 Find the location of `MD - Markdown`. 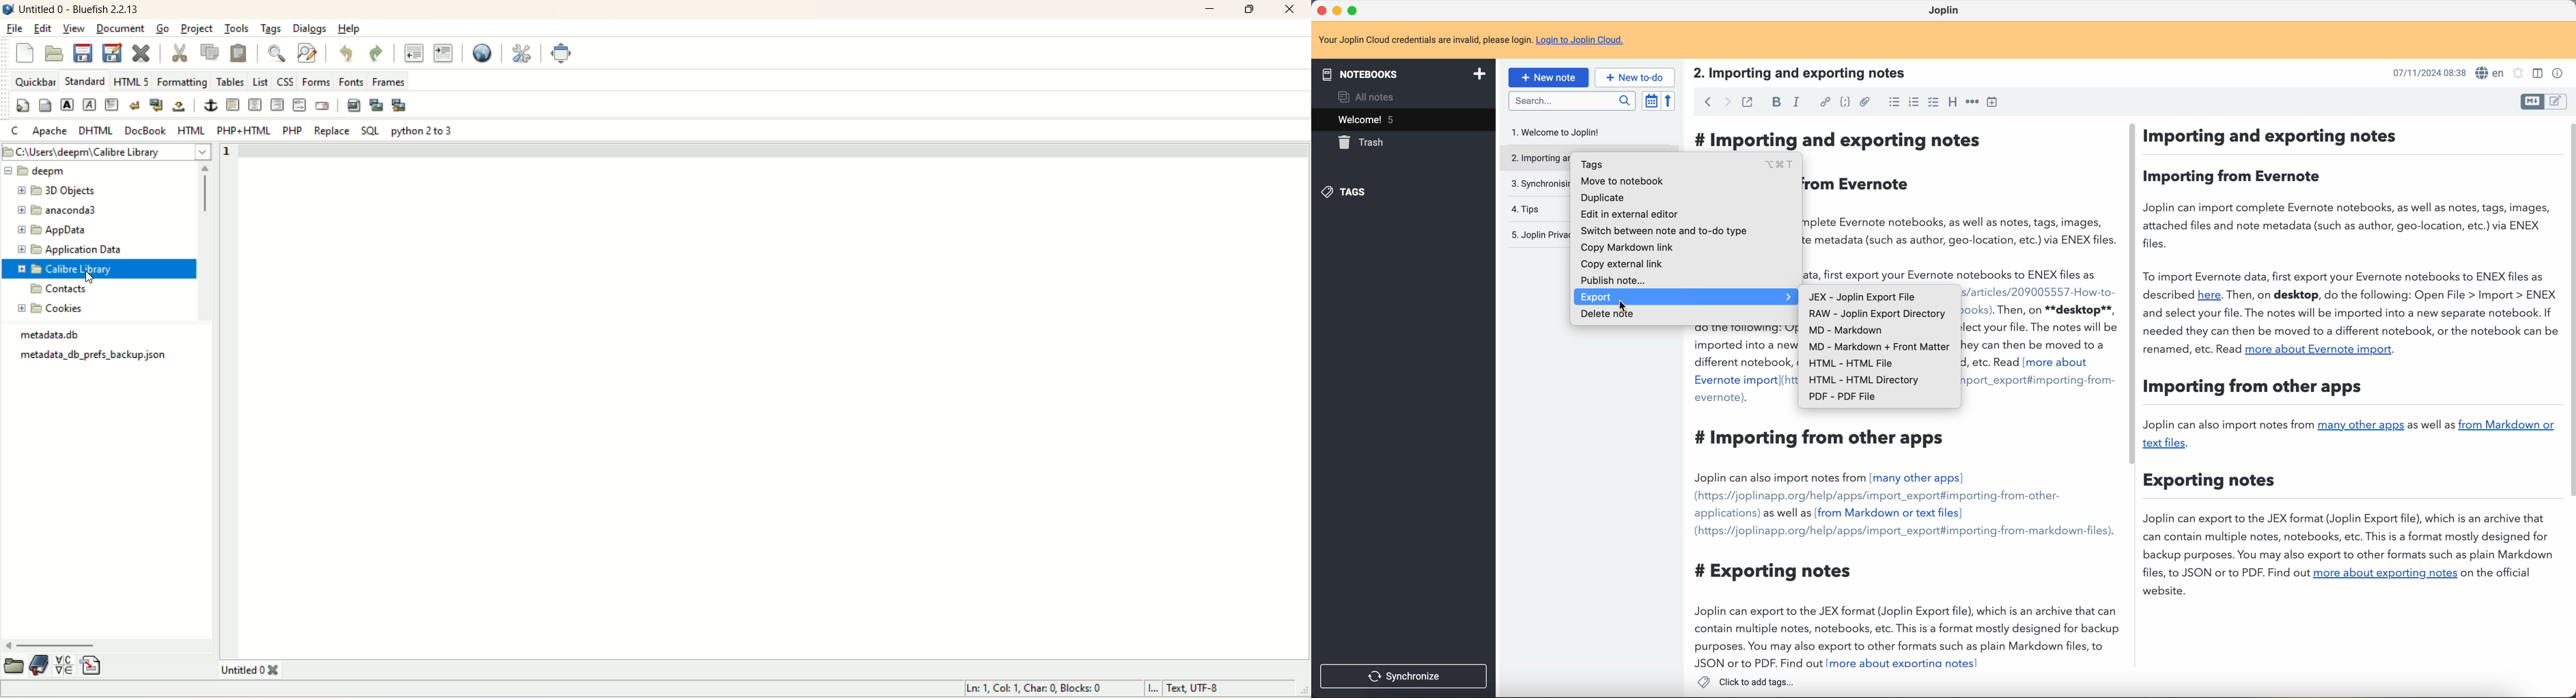

MD - Markdown is located at coordinates (1845, 331).